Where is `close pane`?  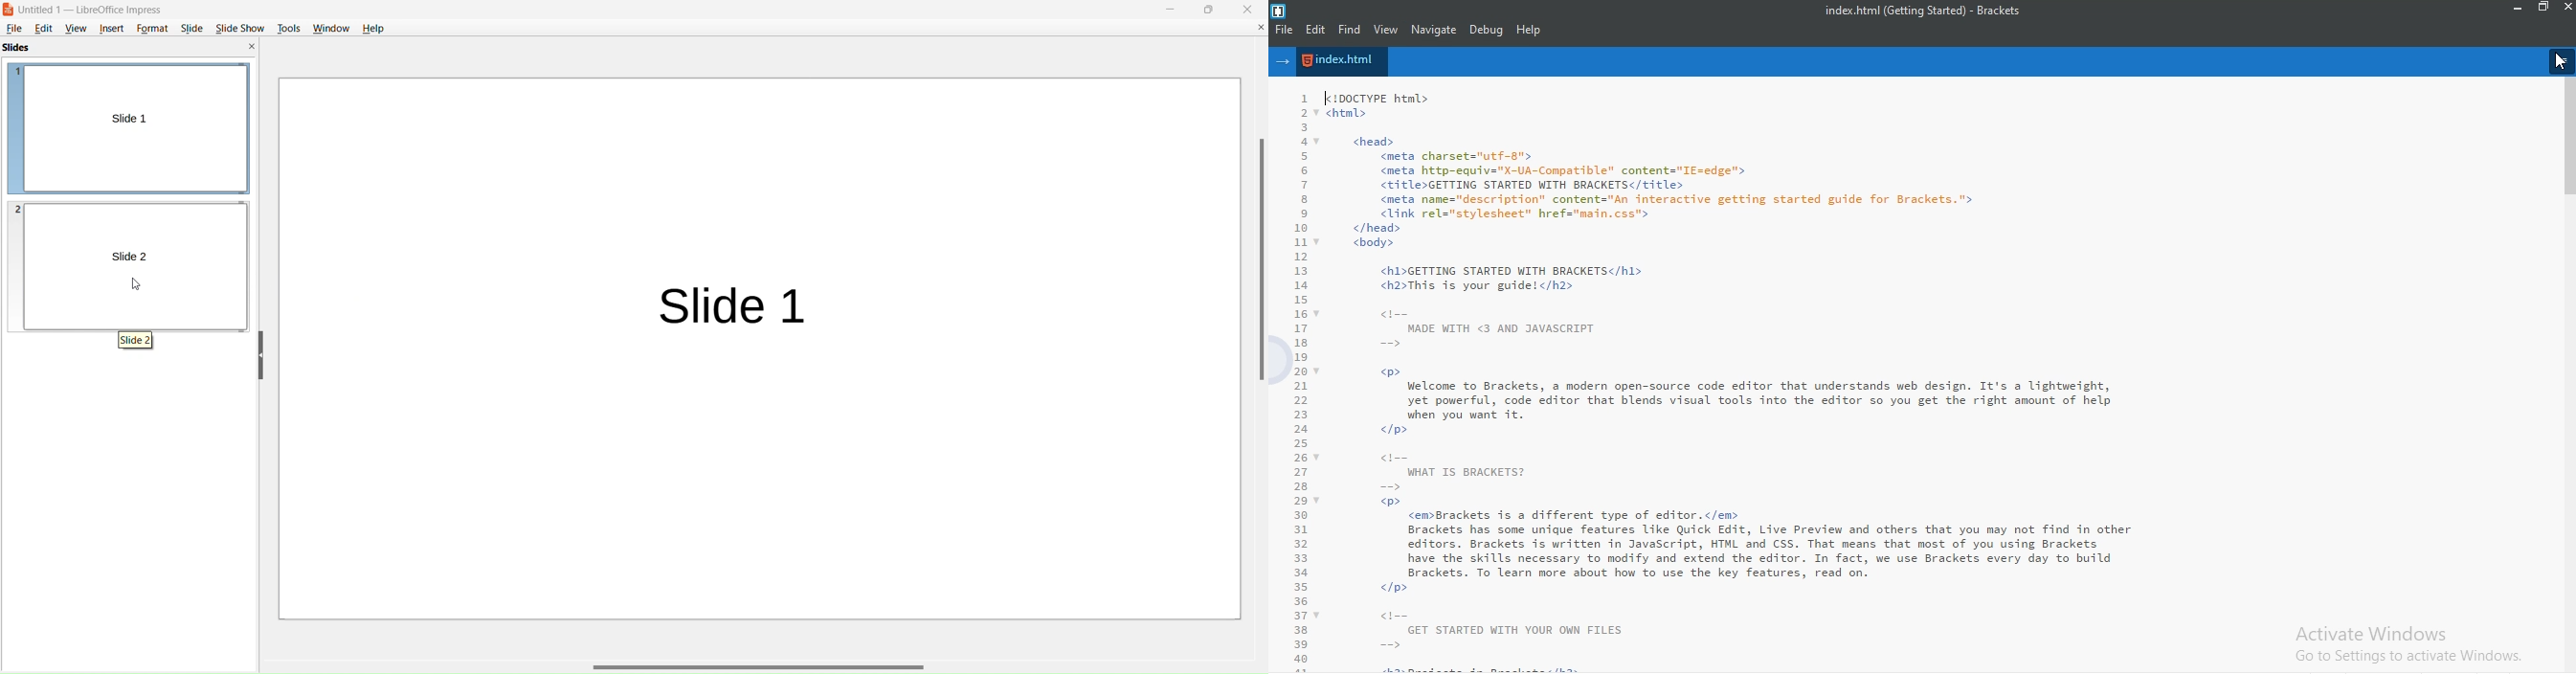 close pane is located at coordinates (252, 47).